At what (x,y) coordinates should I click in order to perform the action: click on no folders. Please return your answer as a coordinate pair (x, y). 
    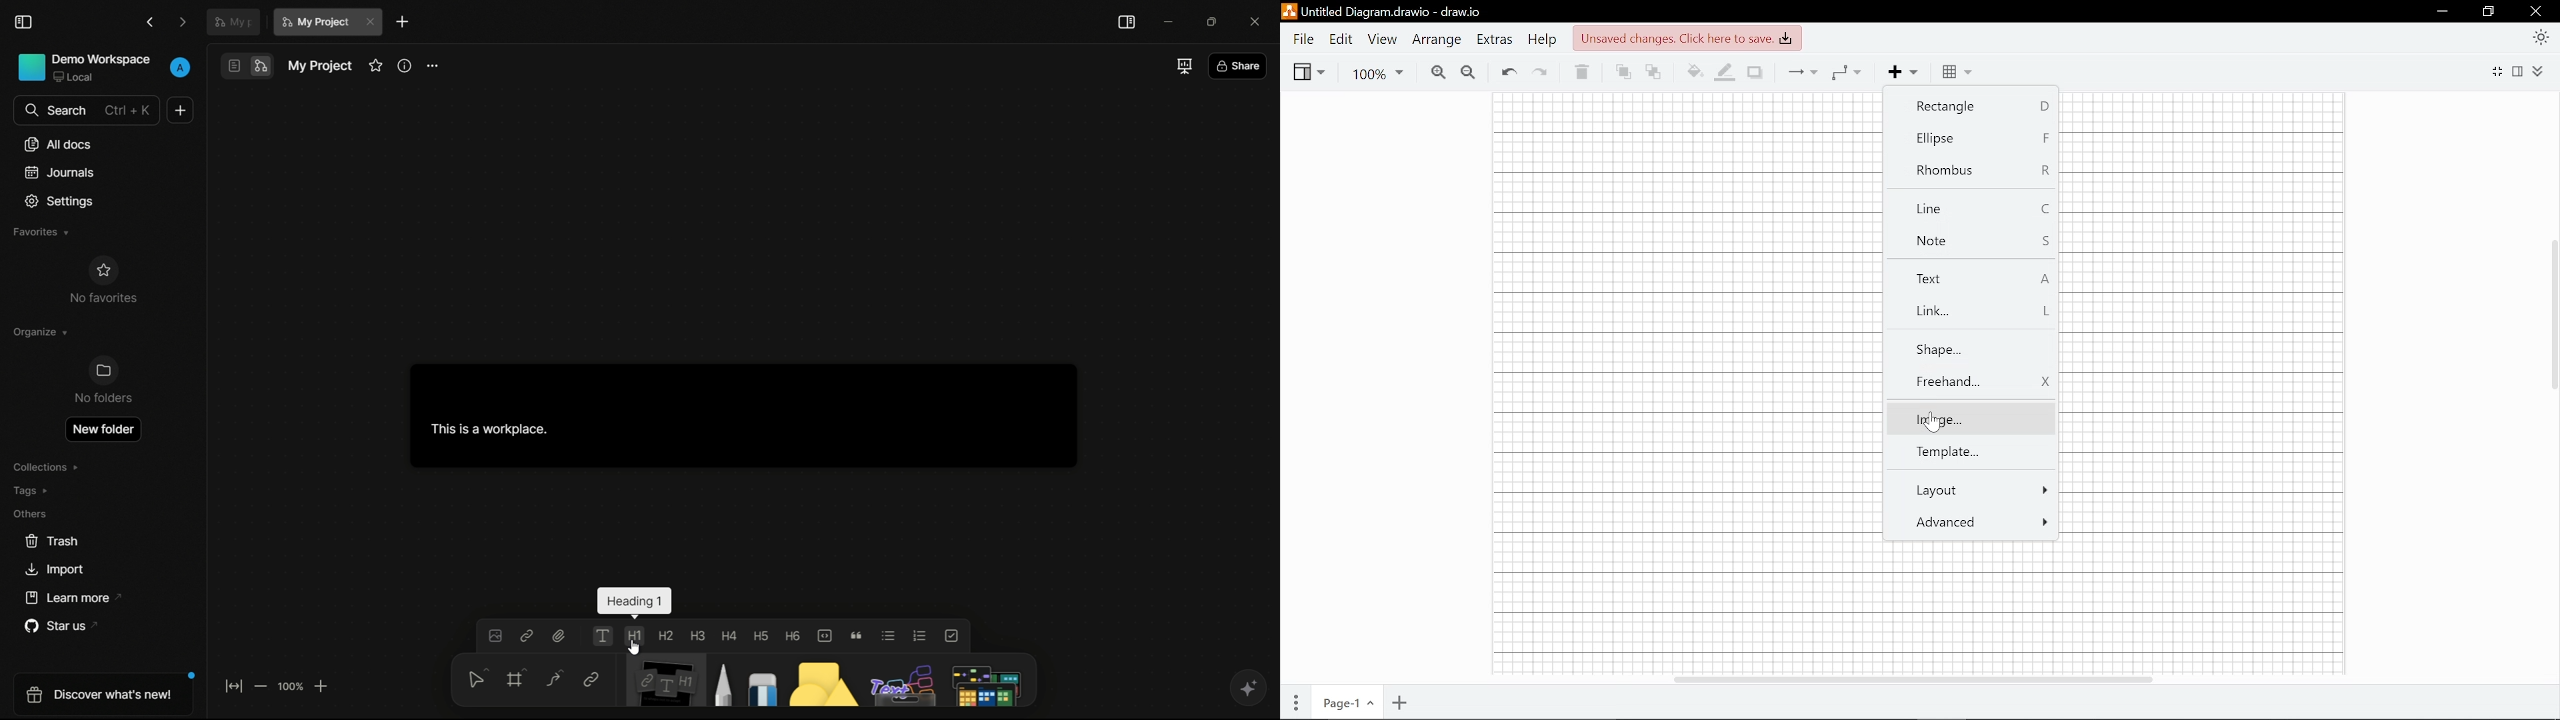
    Looking at the image, I should click on (104, 381).